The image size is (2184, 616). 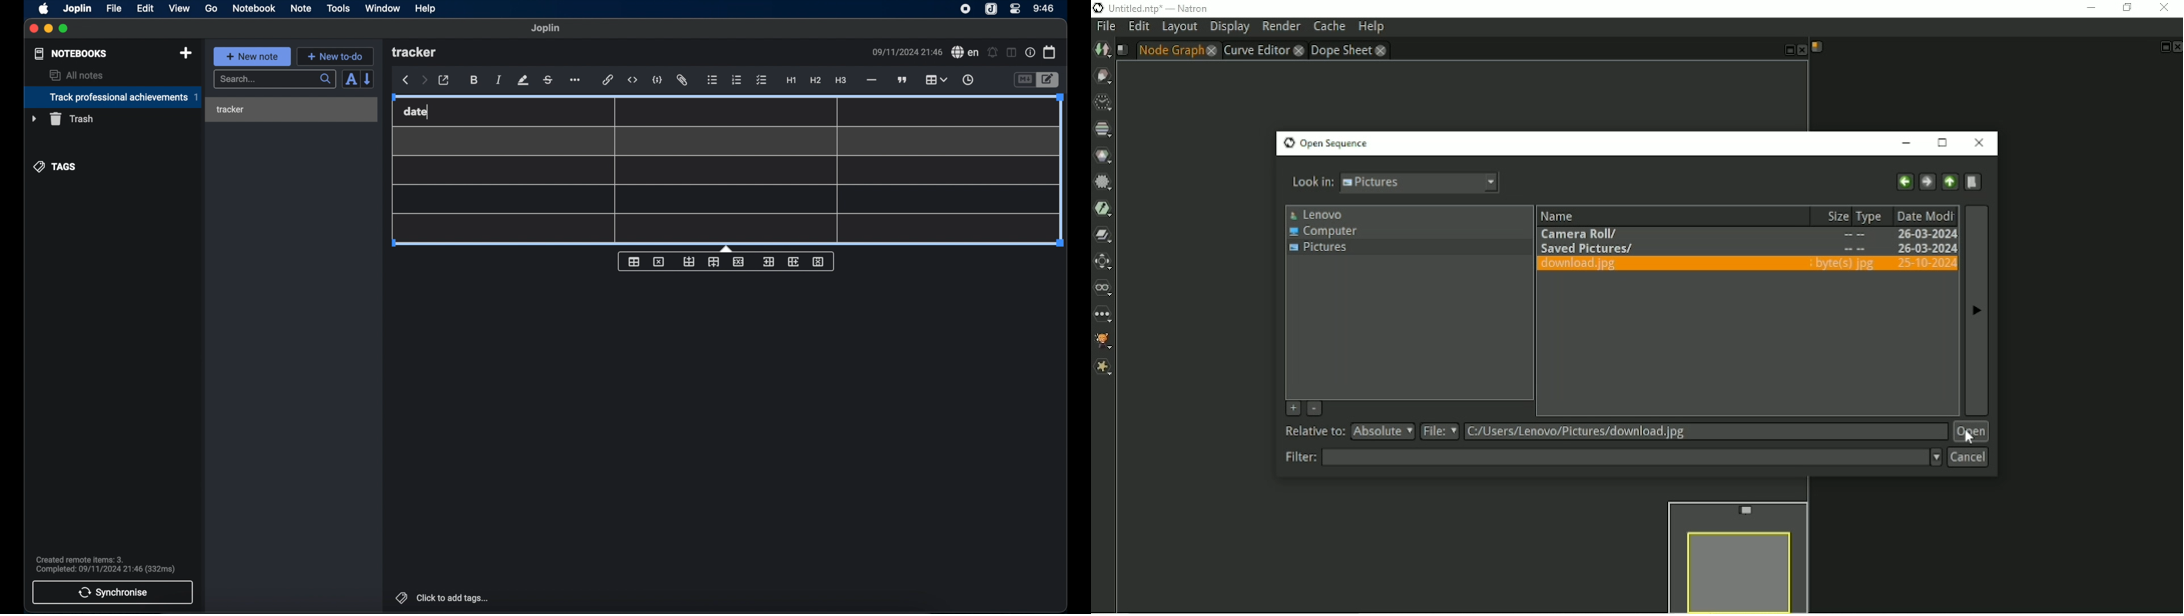 What do you see at coordinates (907, 52) in the screenshot?
I see `date and time` at bounding box center [907, 52].